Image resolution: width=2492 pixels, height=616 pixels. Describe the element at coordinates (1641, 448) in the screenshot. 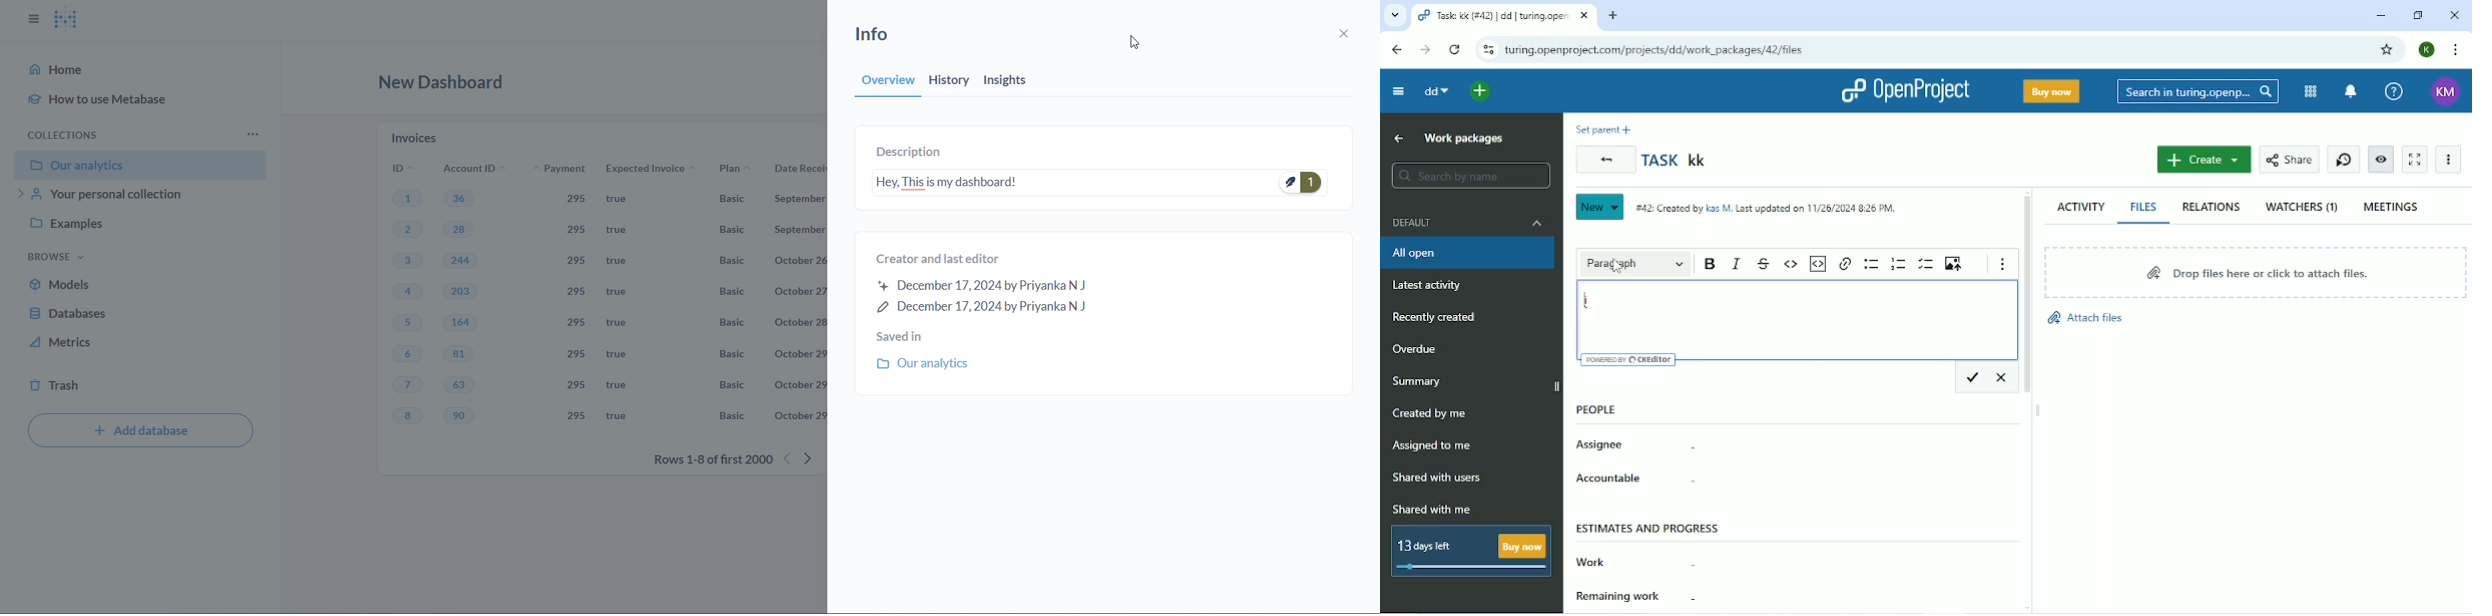

I see `Assignee` at that location.